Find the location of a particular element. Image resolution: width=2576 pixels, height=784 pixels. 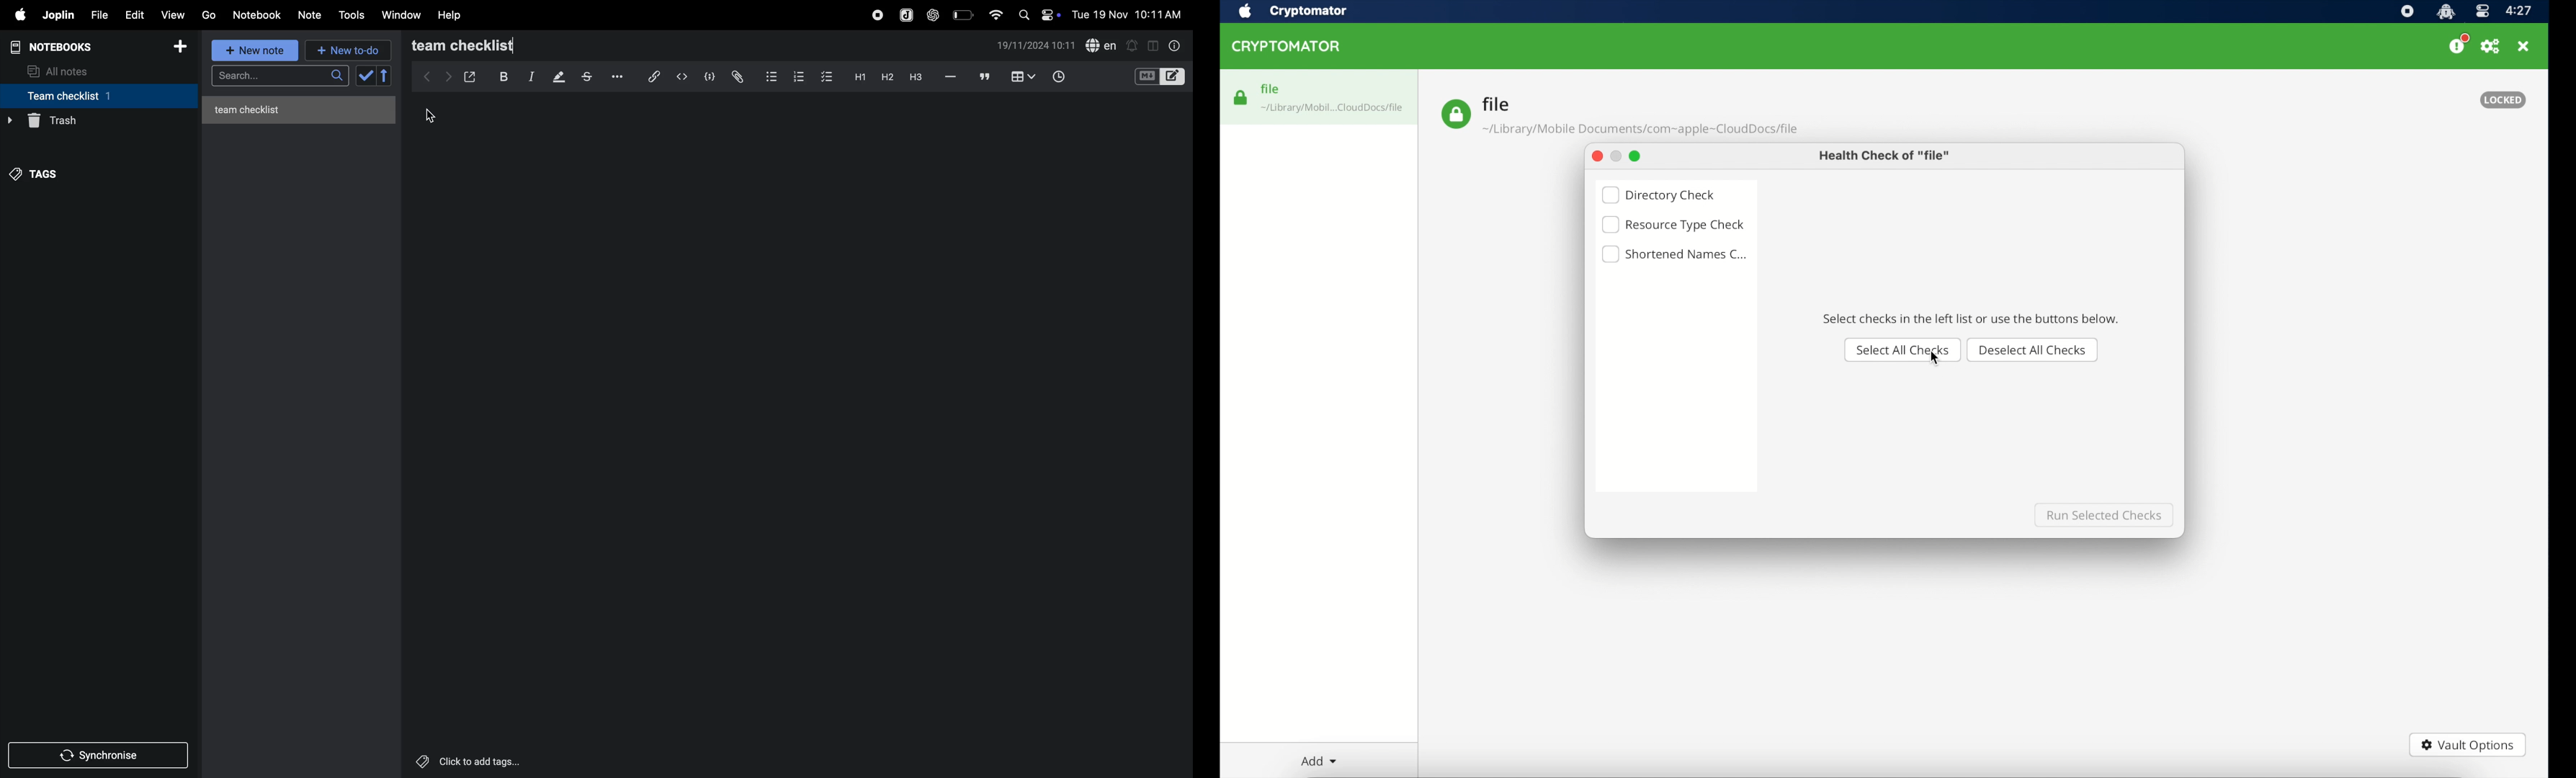

edit is located at coordinates (134, 14).